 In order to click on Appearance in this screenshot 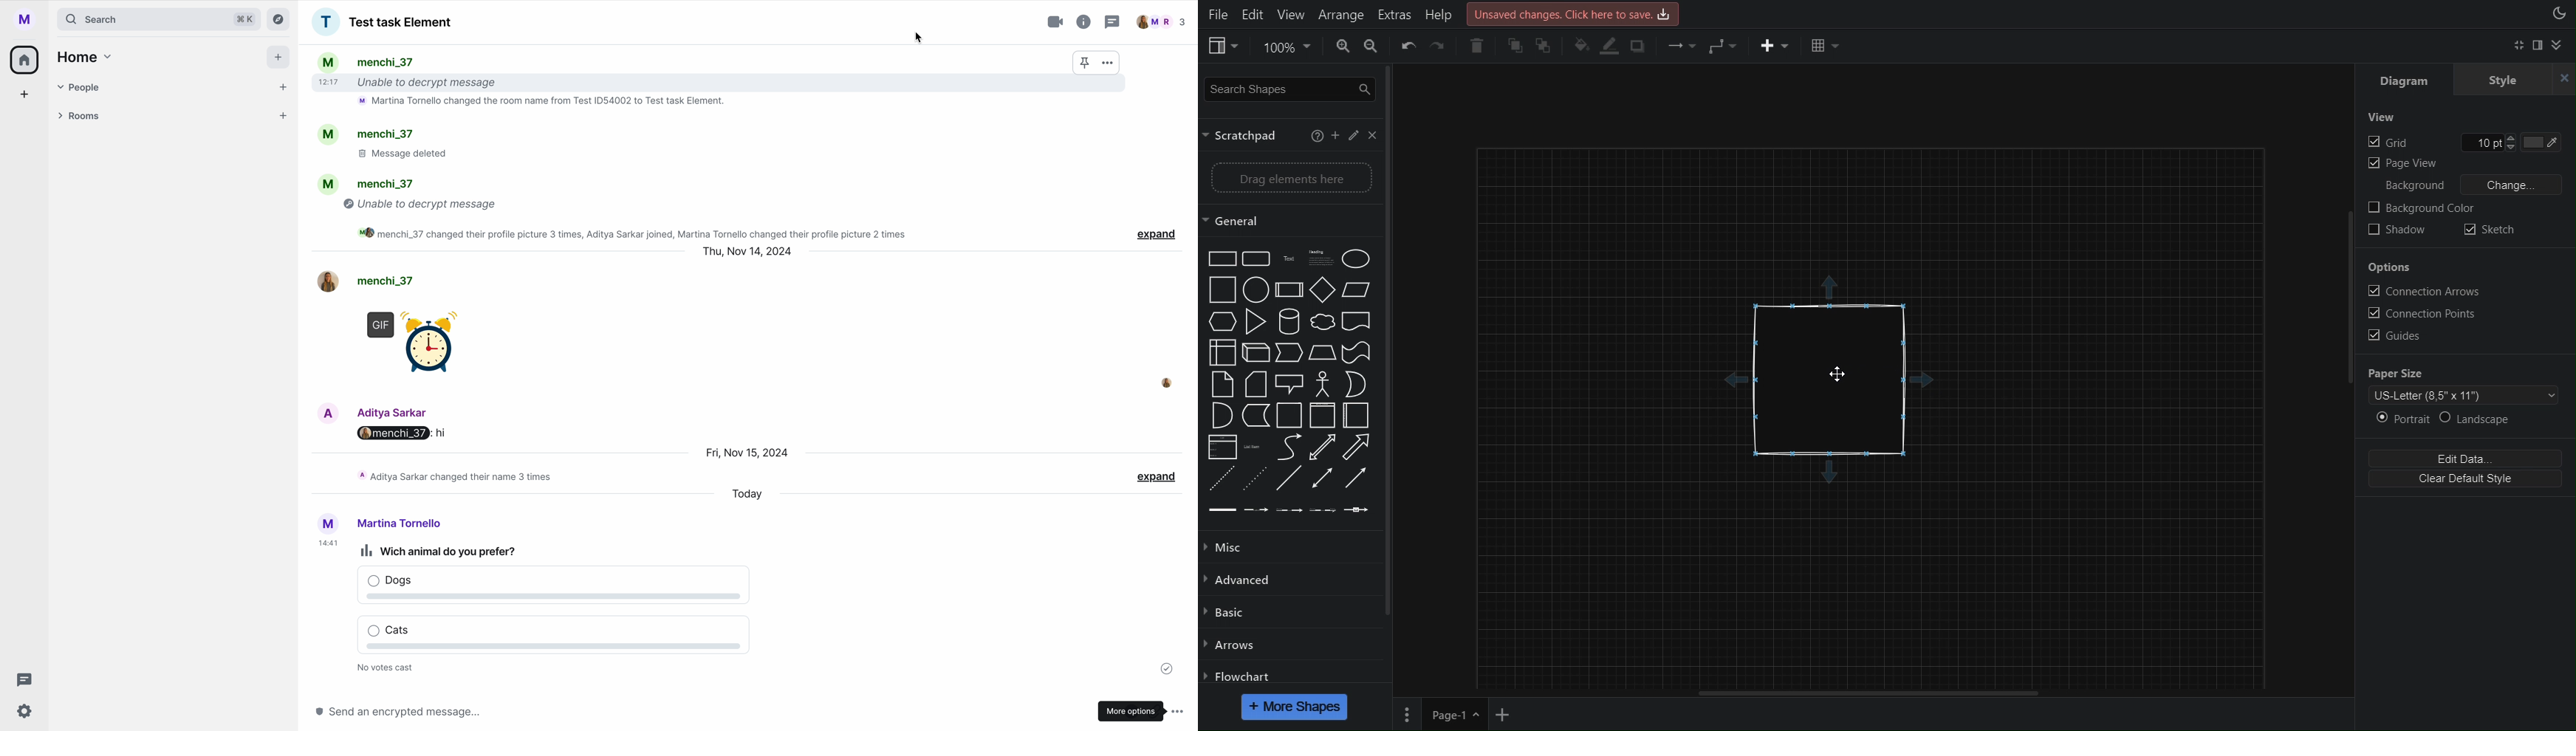, I will do `click(2558, 16)`.